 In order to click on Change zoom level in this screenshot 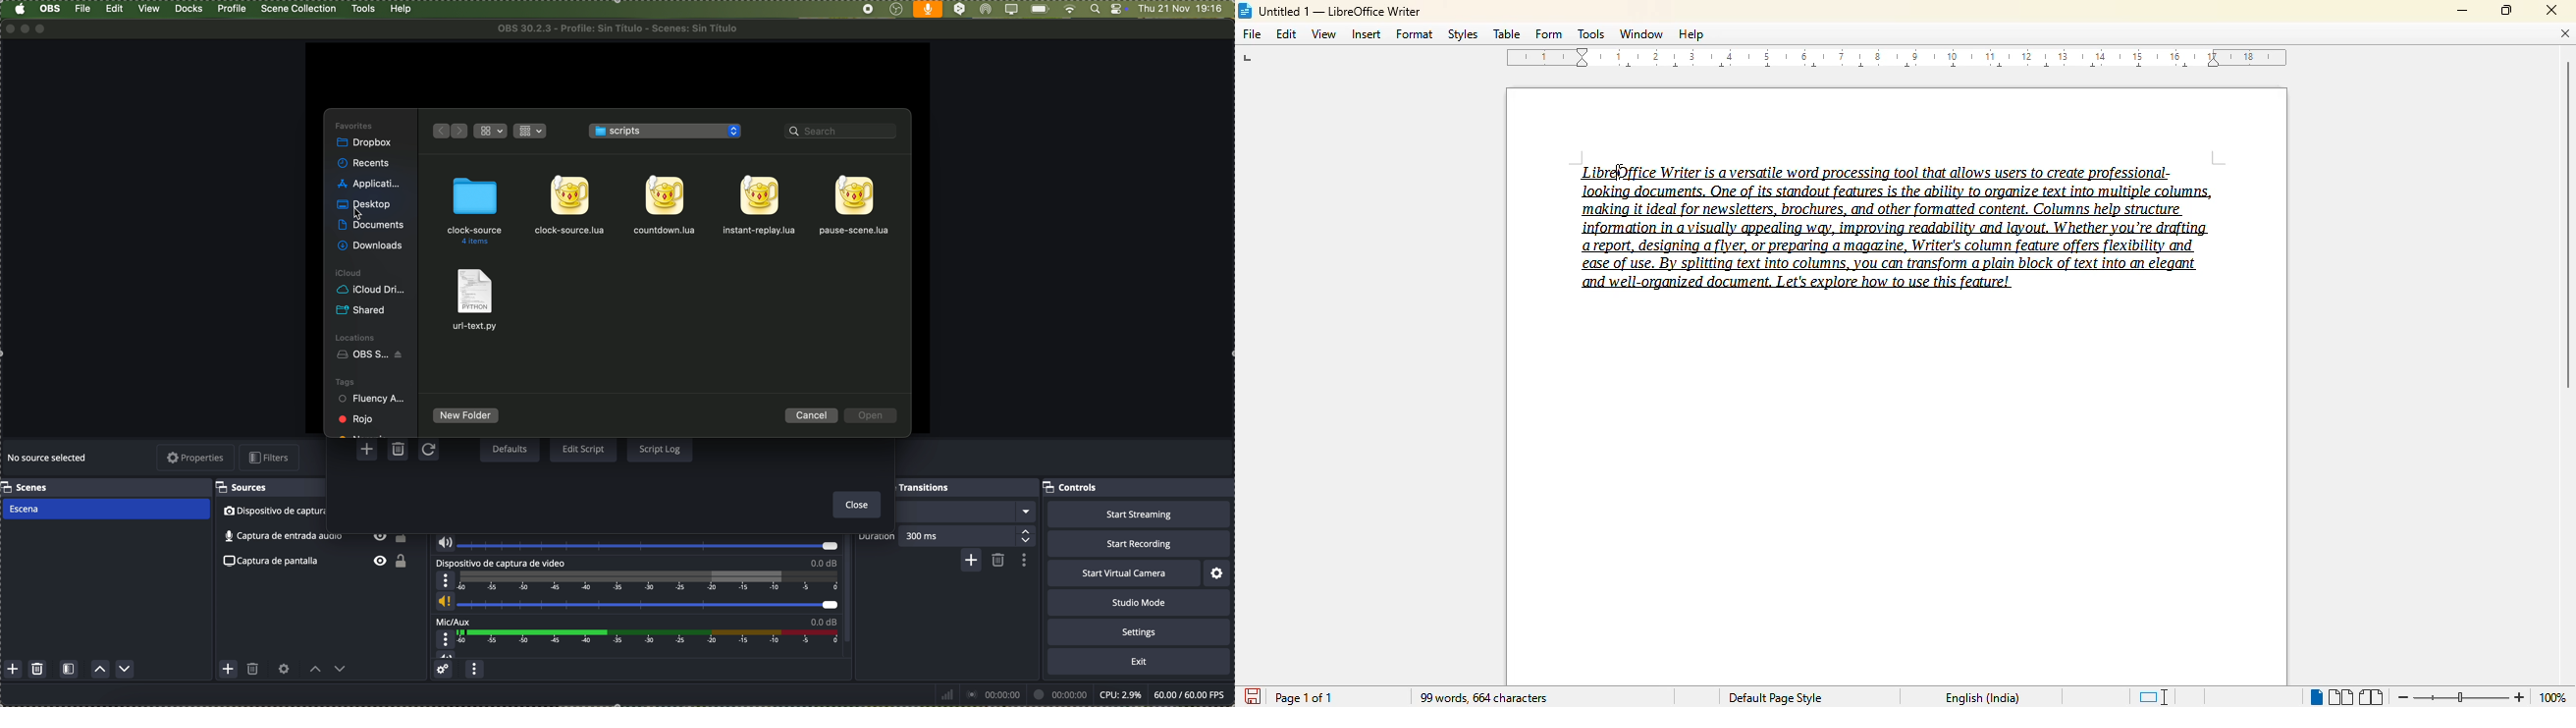, I will do `click(2462, 694)`.